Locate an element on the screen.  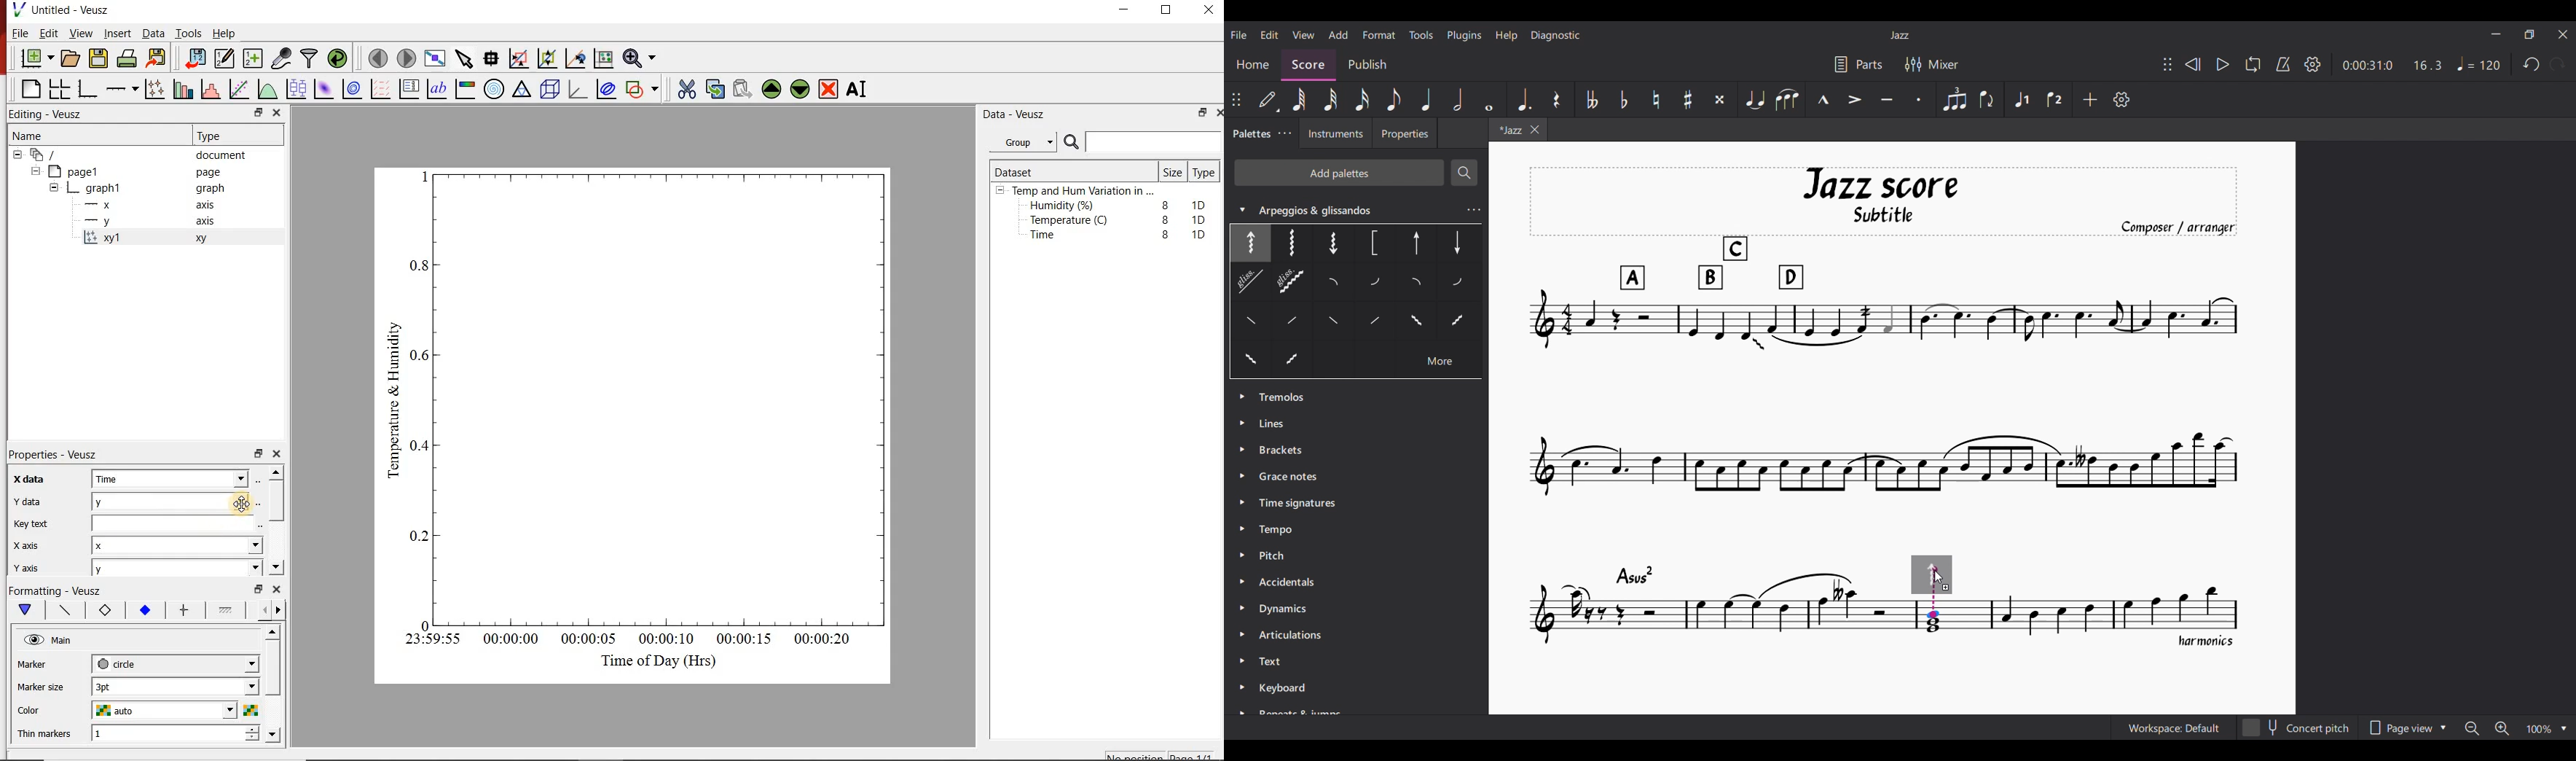
No position is located at coordinates (1135, 756).